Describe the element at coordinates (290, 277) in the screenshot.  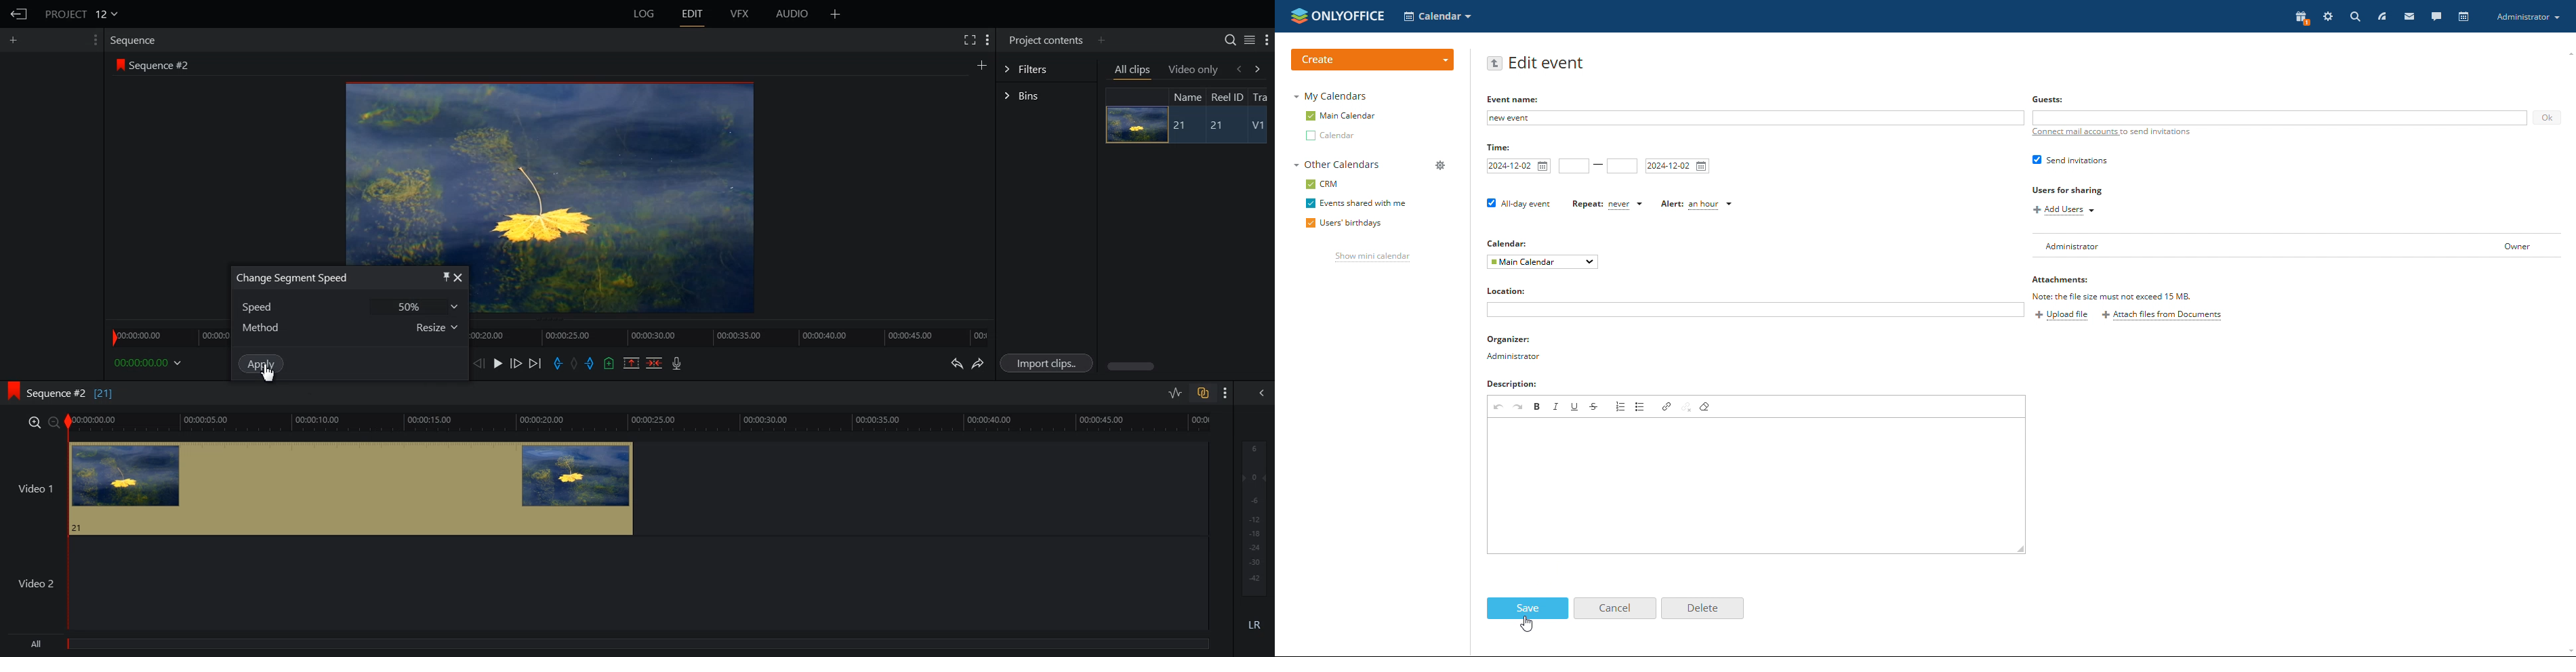
I see `Change Segment Speed` at that location.